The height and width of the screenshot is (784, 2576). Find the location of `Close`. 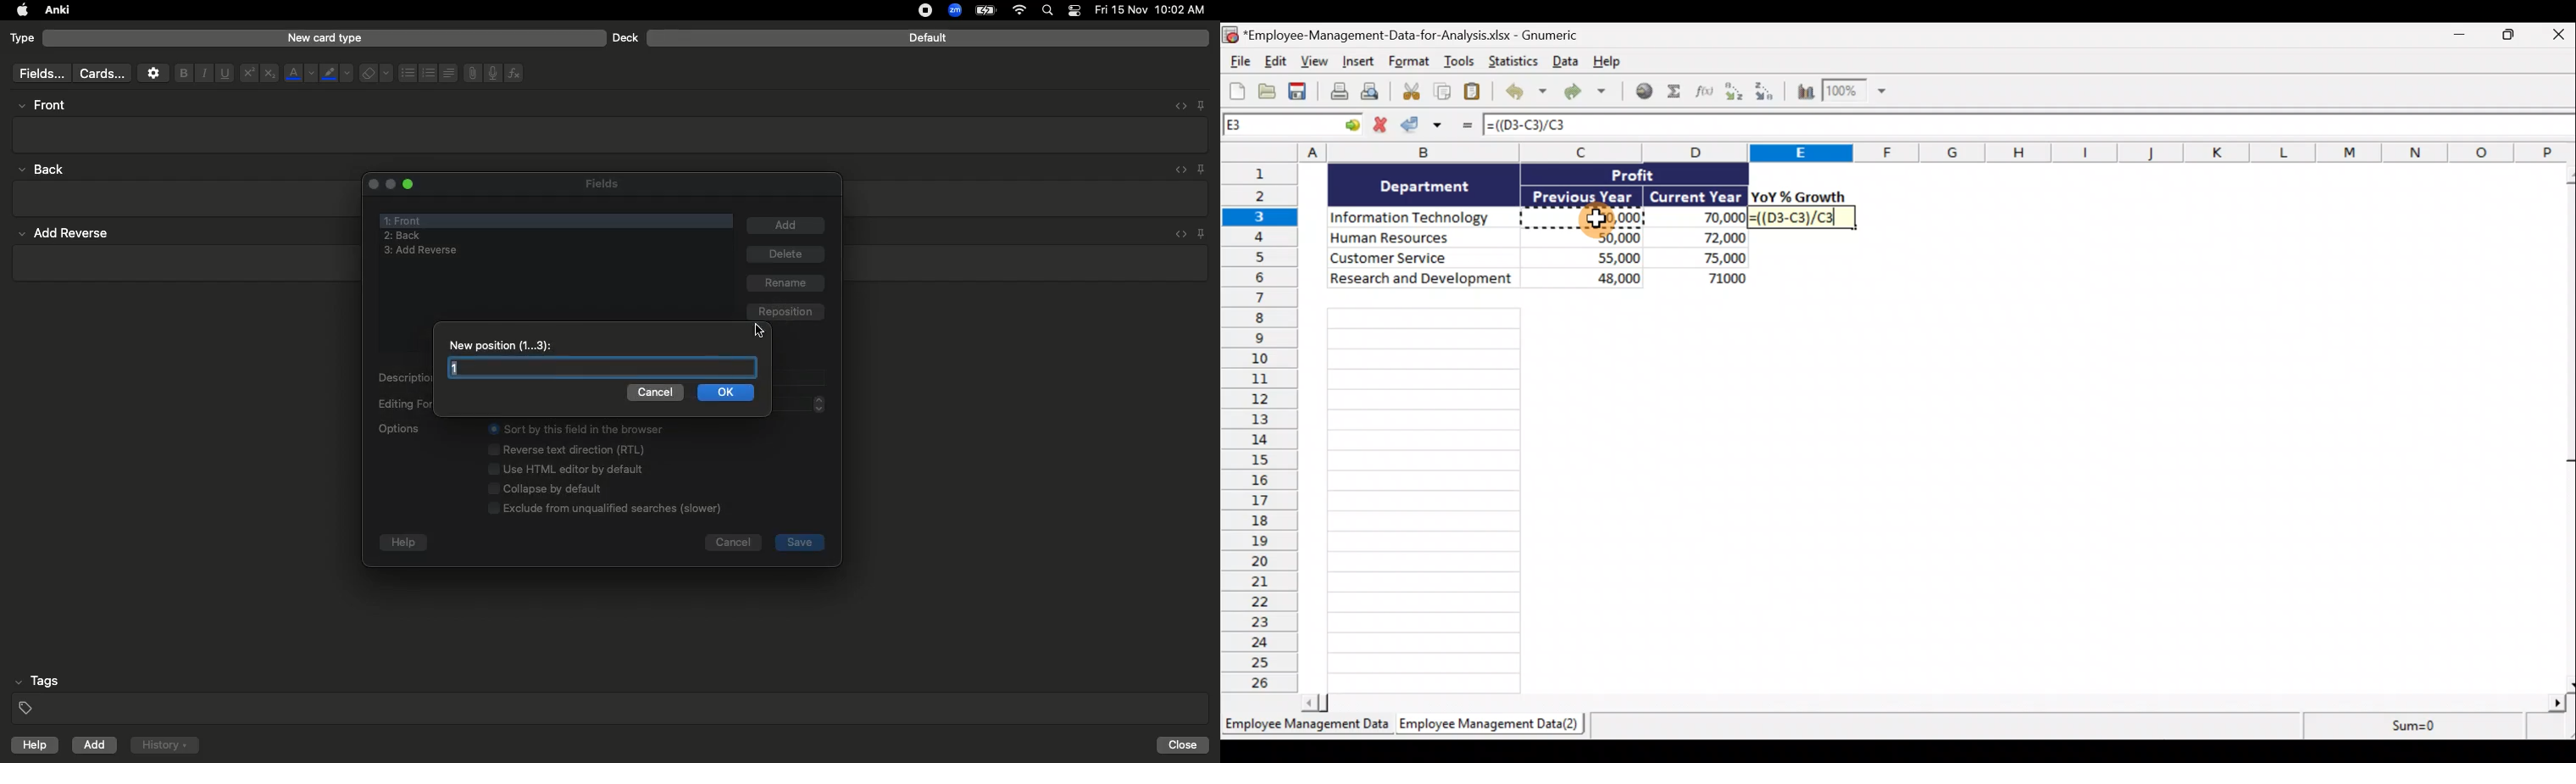

Close is located at coordinates (370, 183).